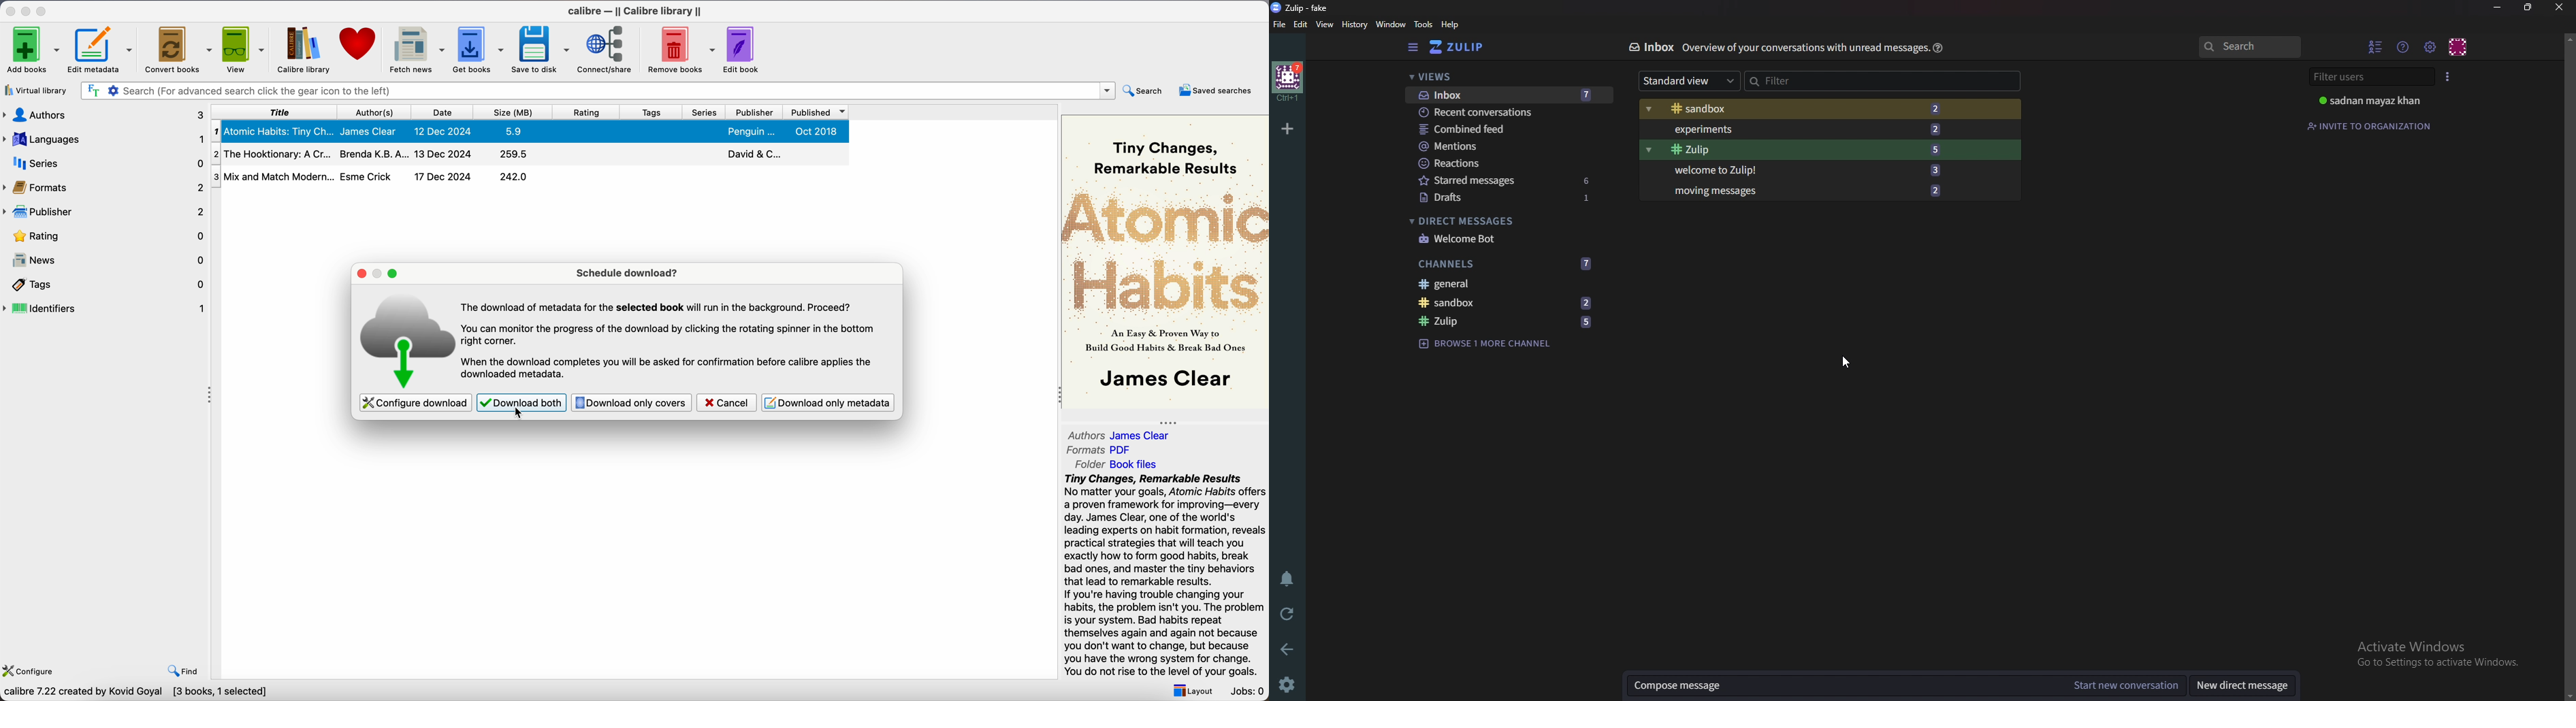  I want to click on close pop up, so click(360, 273).